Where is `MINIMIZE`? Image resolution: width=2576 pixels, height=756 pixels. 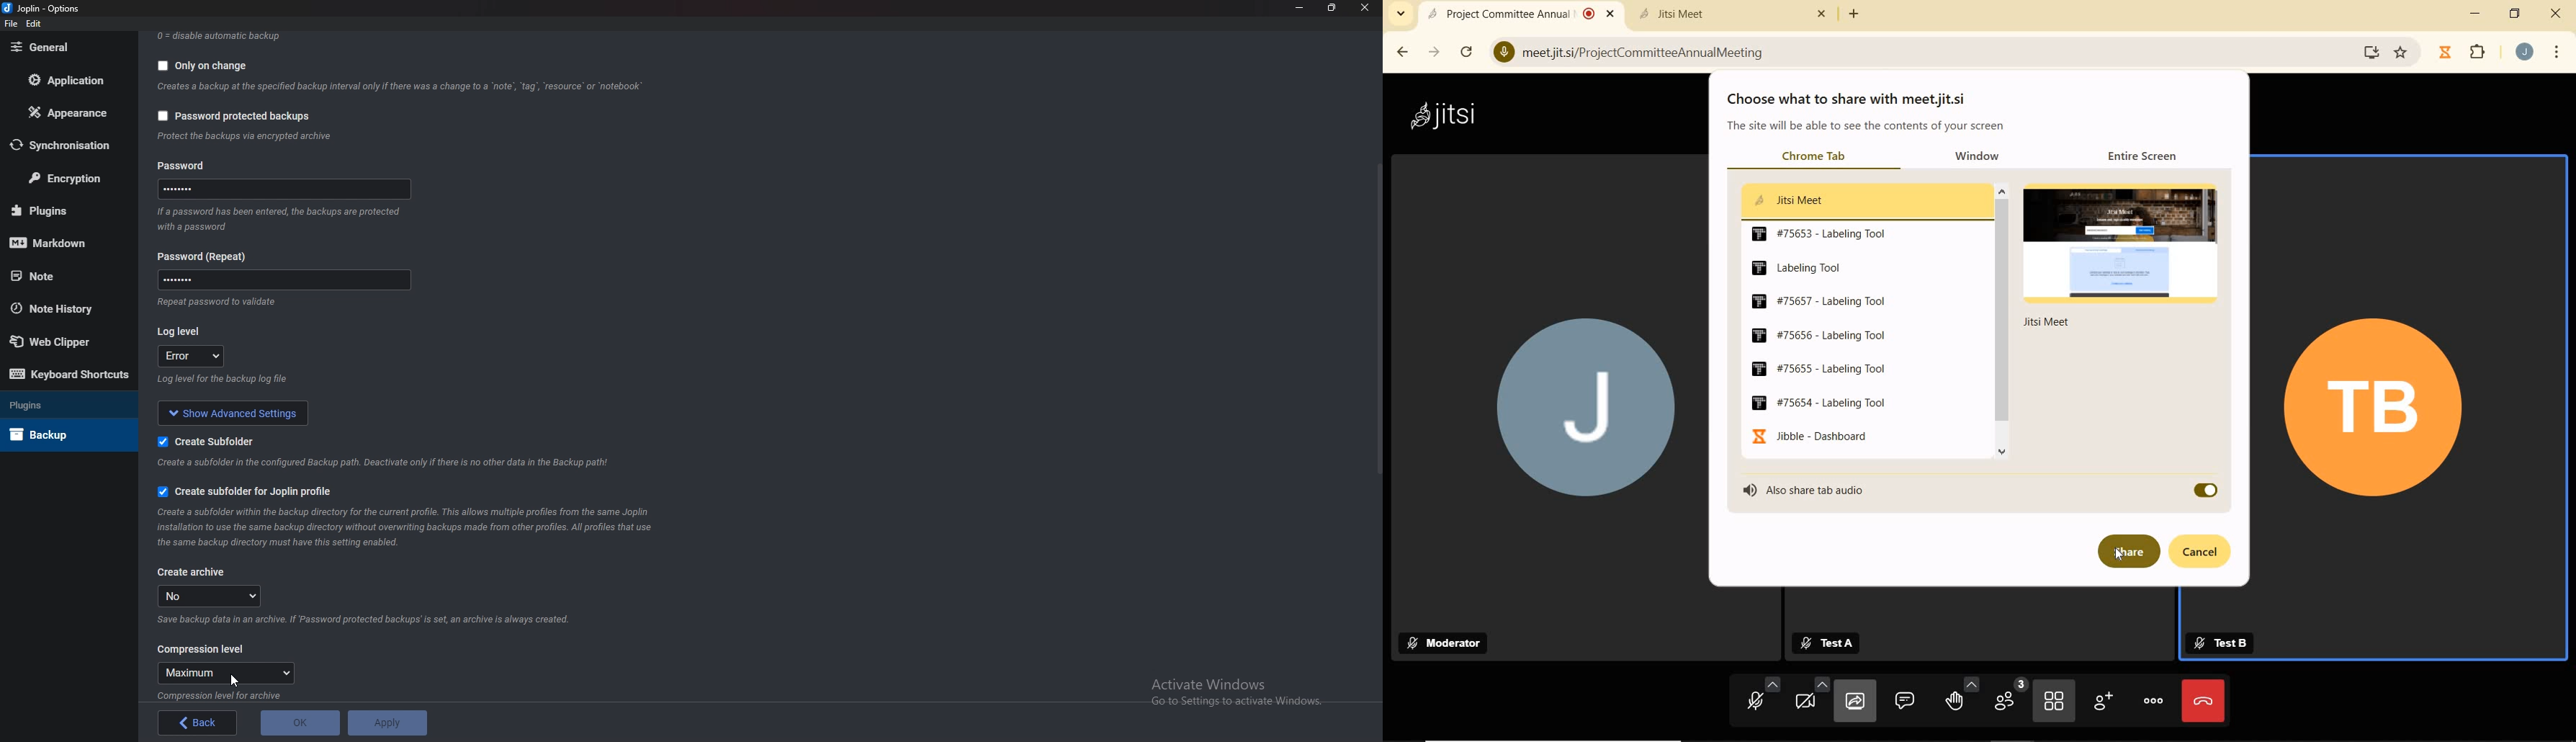 MINIMIZE is located at coordinates (2477, 14).